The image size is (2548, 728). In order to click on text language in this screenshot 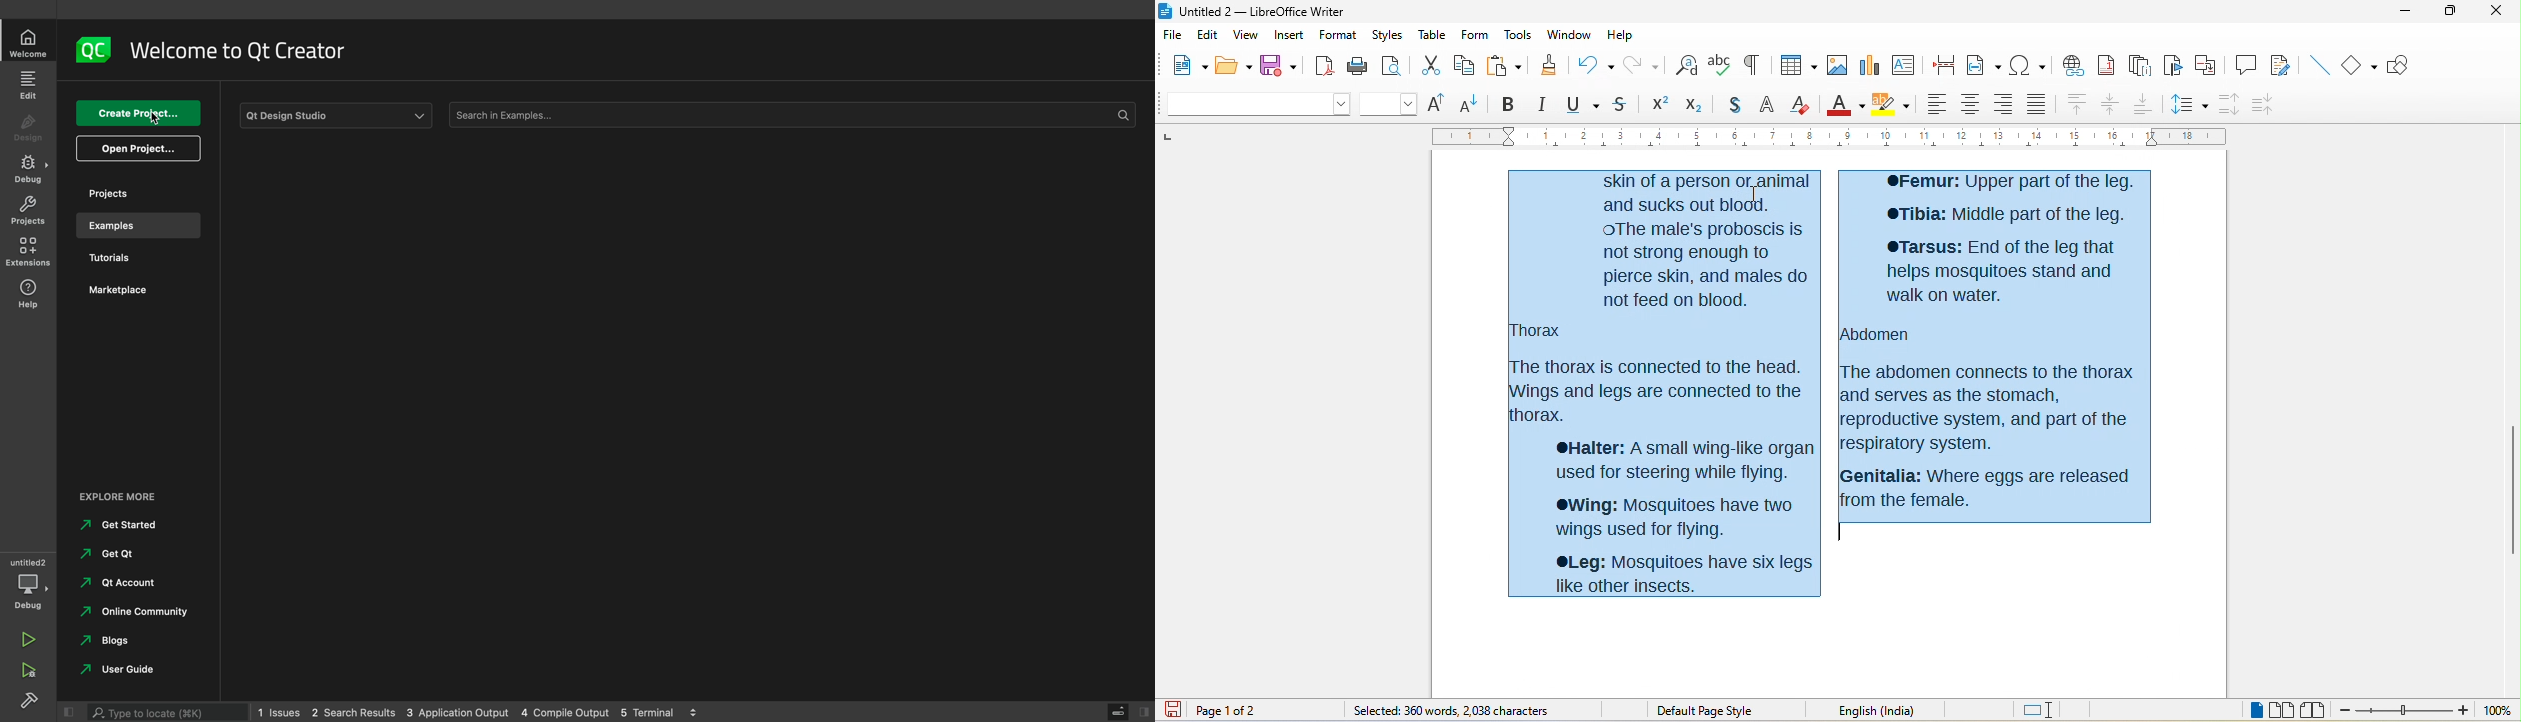, I will do `click(1884, 711)`.